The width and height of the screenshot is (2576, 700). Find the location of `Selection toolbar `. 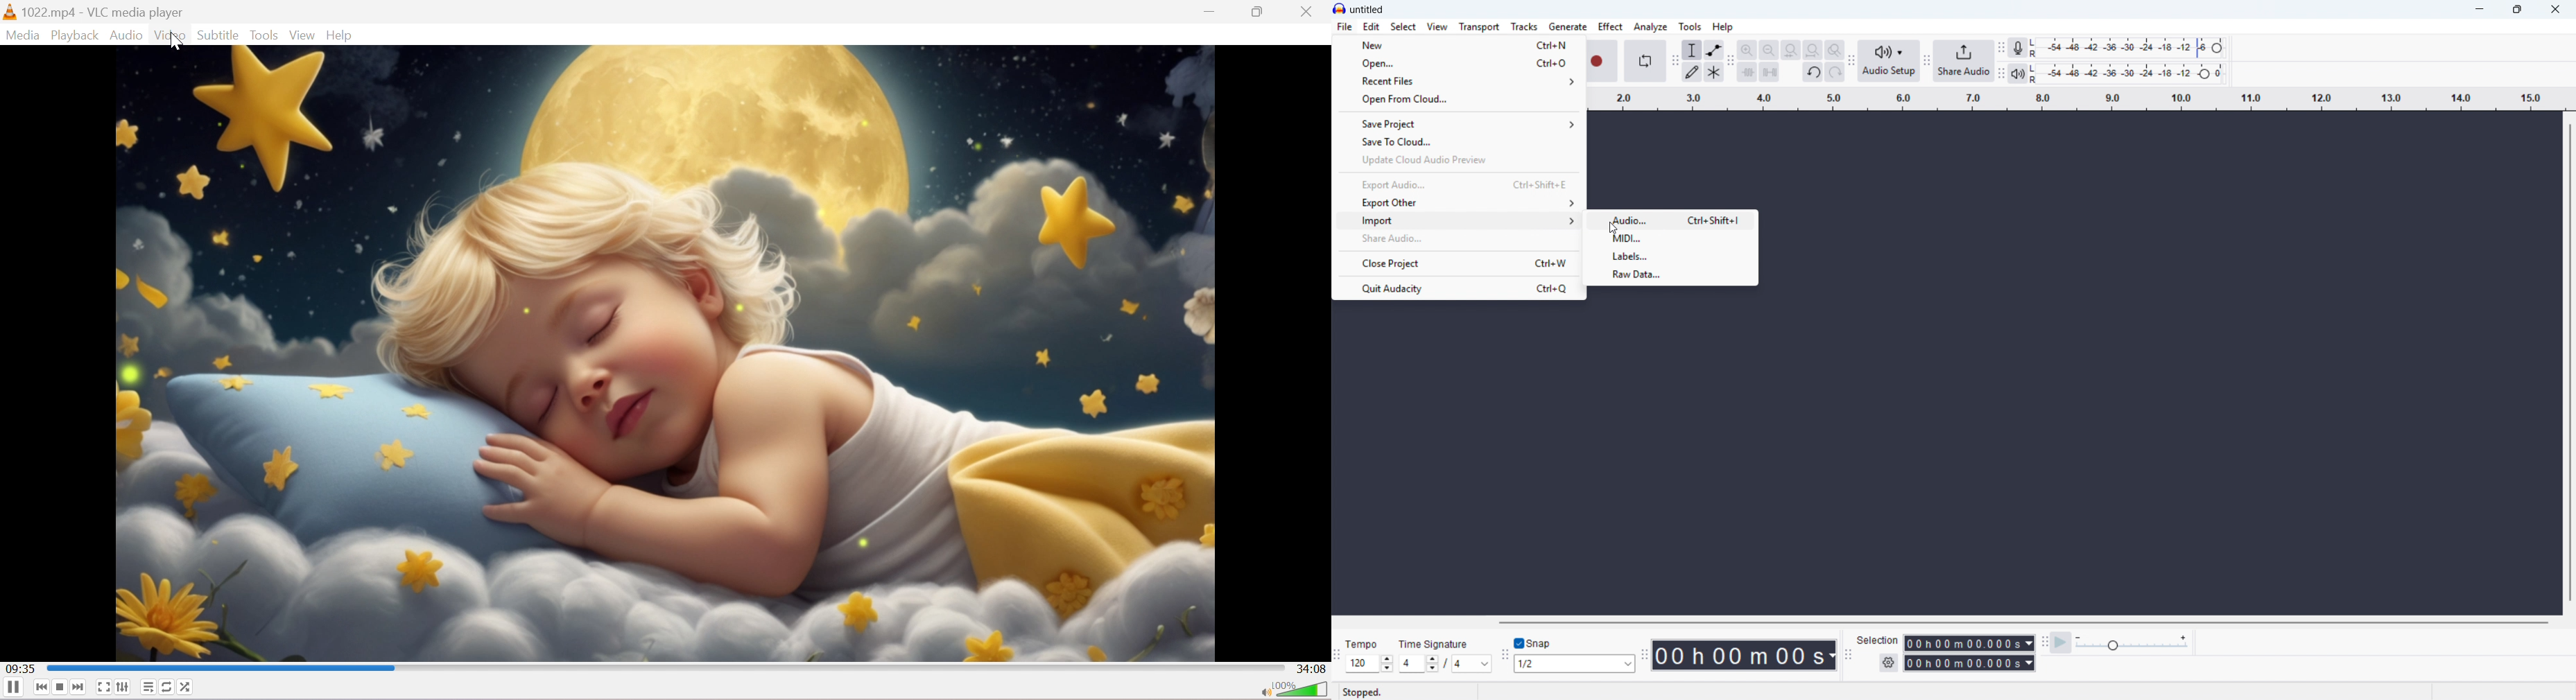

Selection toolbar  is located at coordinates (1847, 655).